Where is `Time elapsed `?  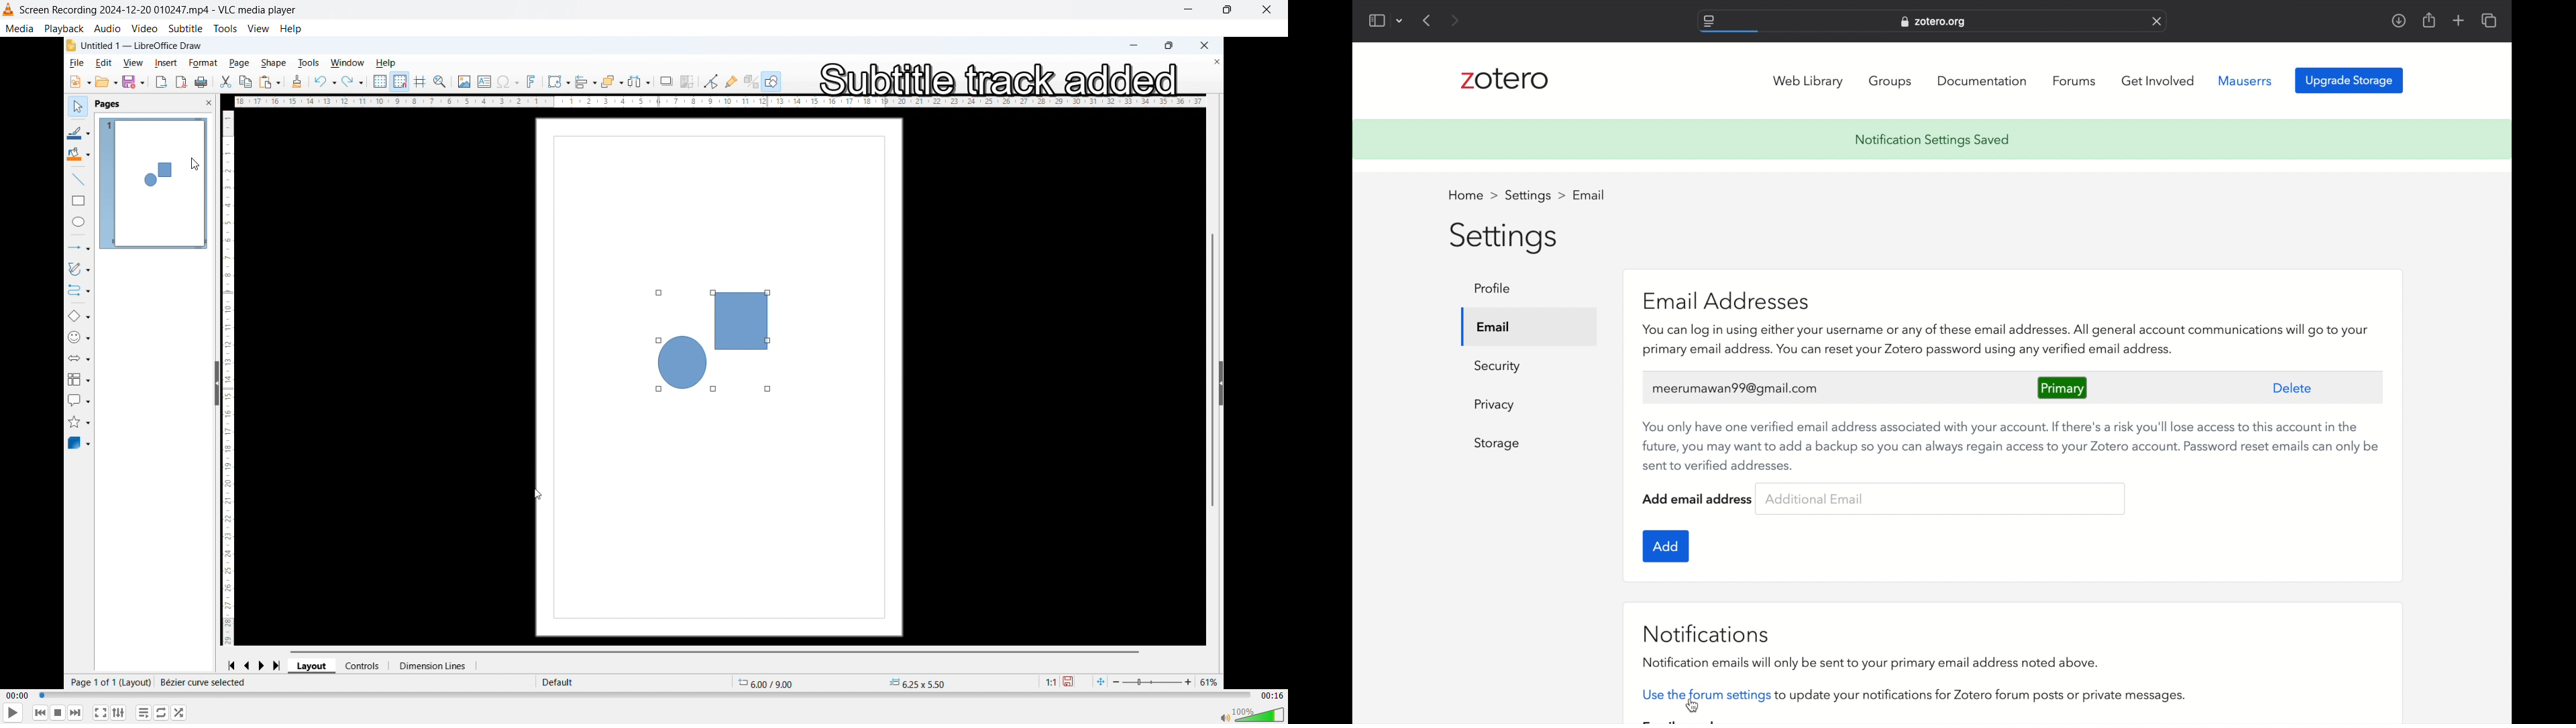
Time elapsed  is located at coordinates (18, 696).